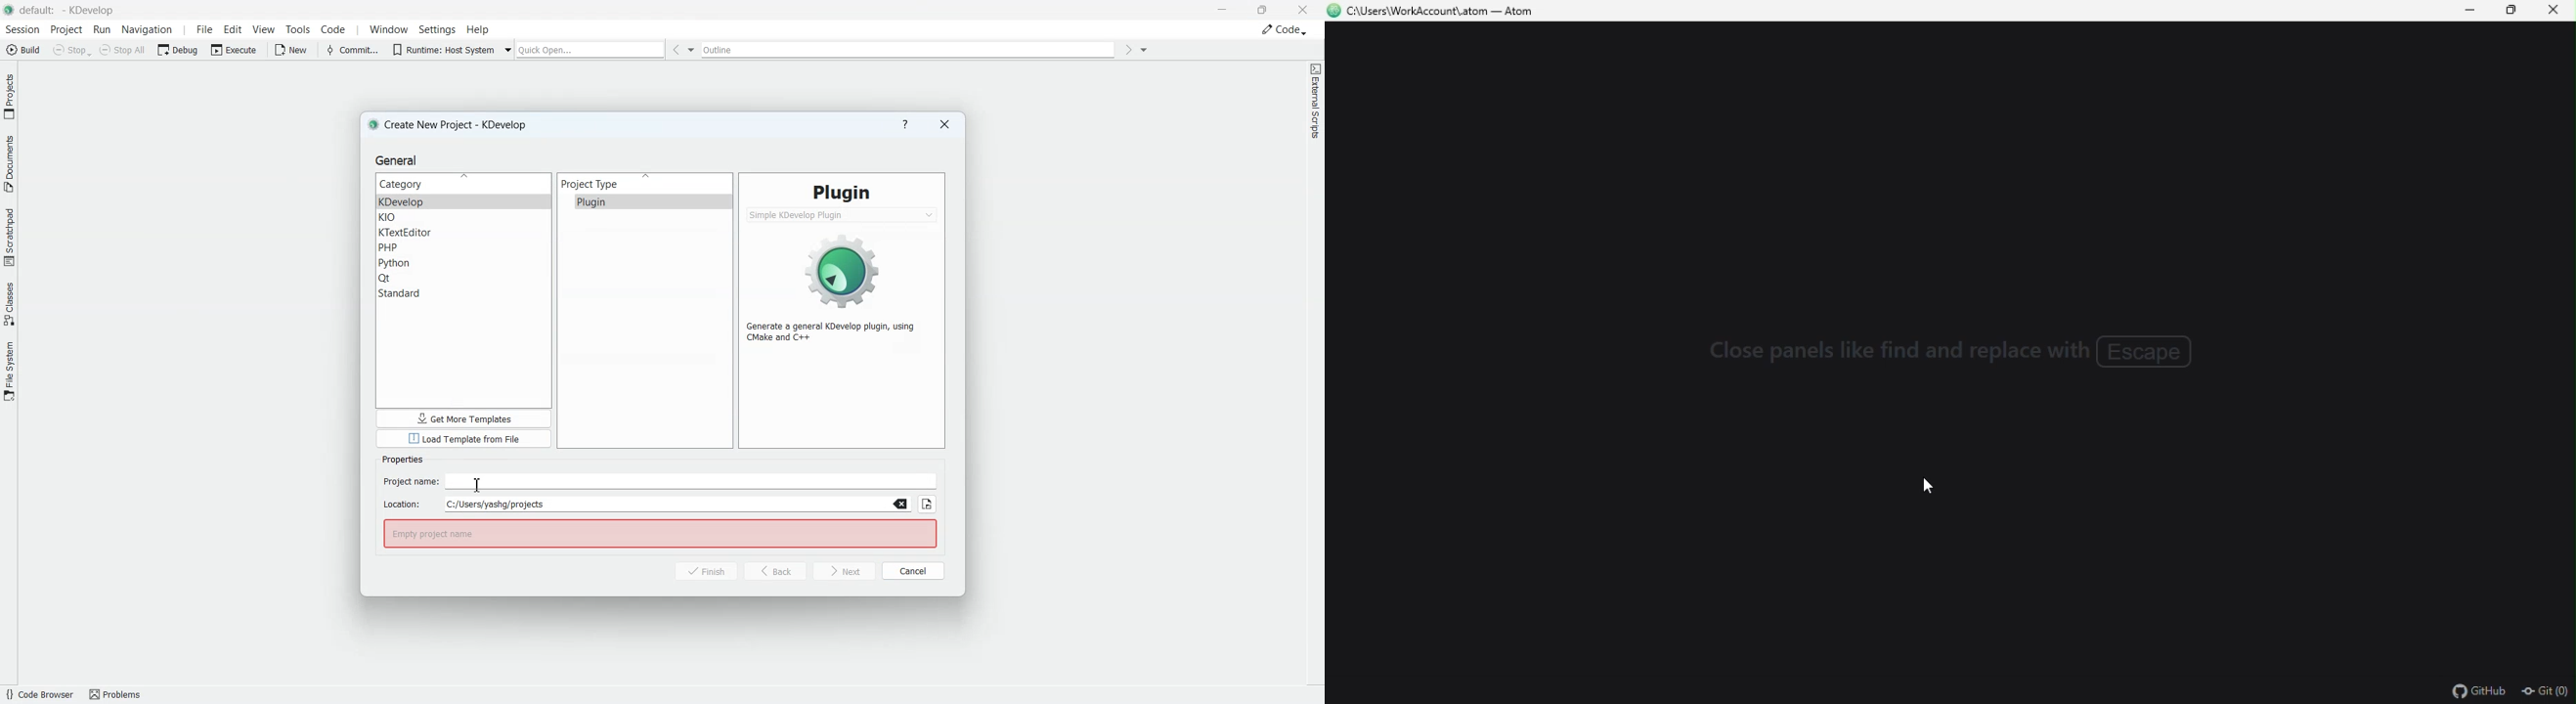 This screenshot has height=728, width=2576. I want to click on C:\Users\WorkAccount\.atom — Atom, so click(1458, 13).